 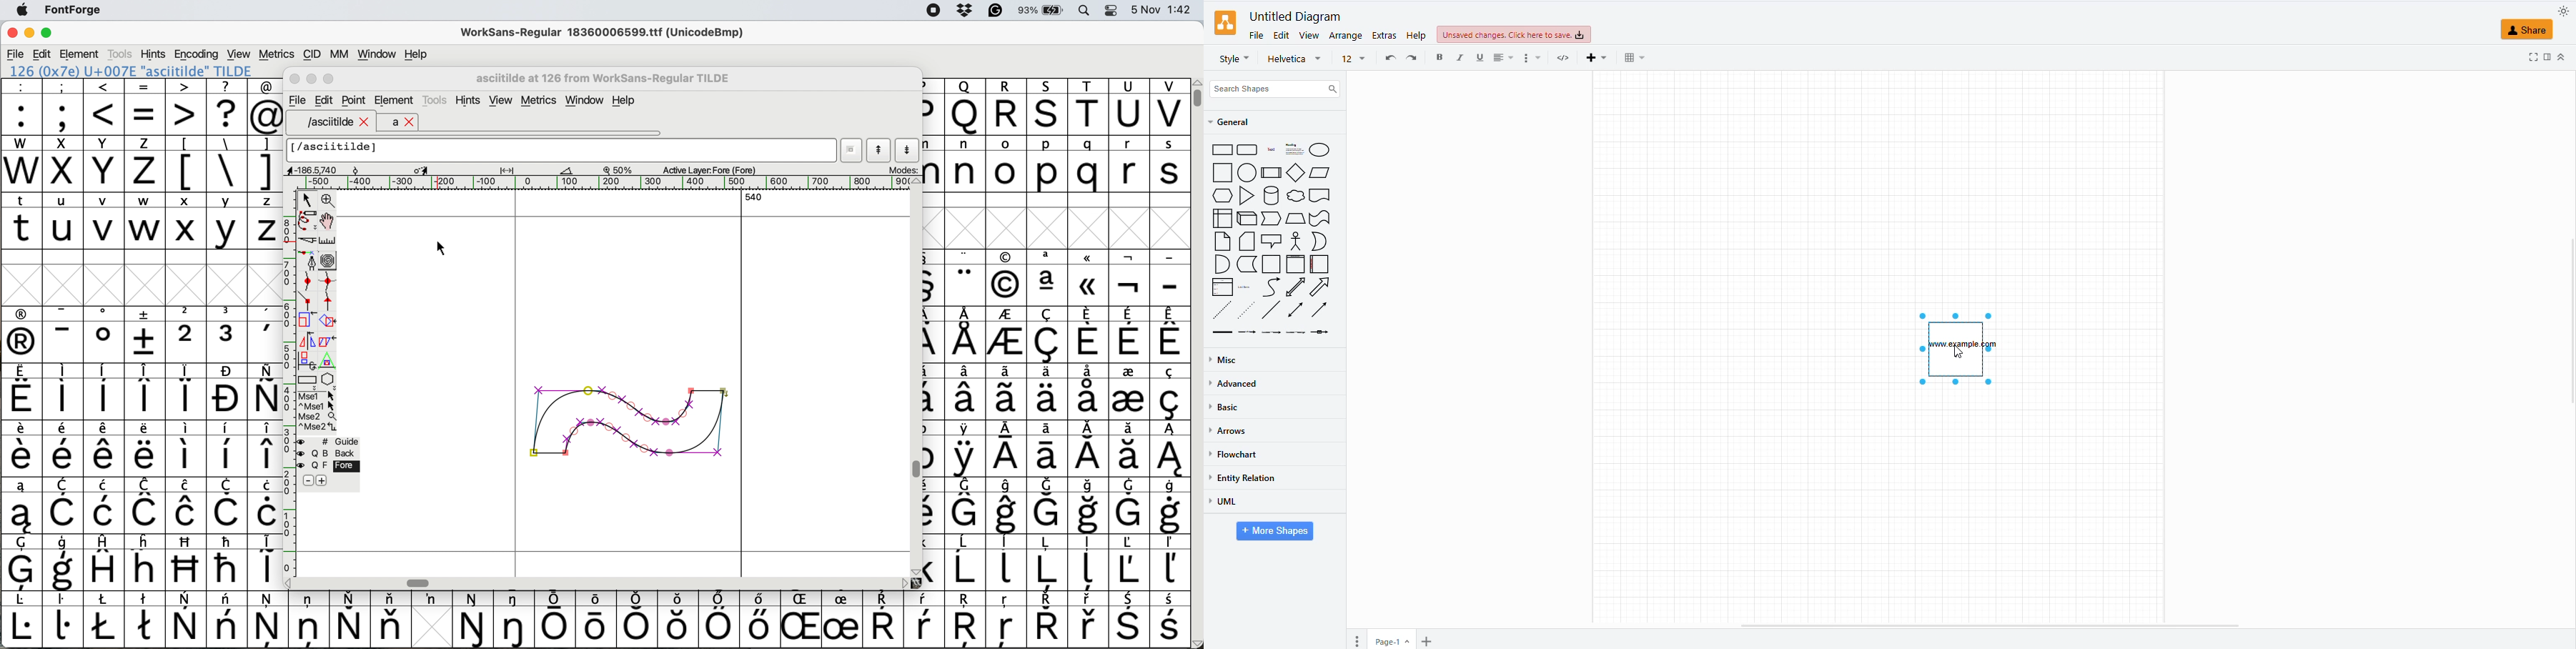 What do you see at coordinates (968, 620) in the screenshot?
I see `` at bounding box center [968, 620].